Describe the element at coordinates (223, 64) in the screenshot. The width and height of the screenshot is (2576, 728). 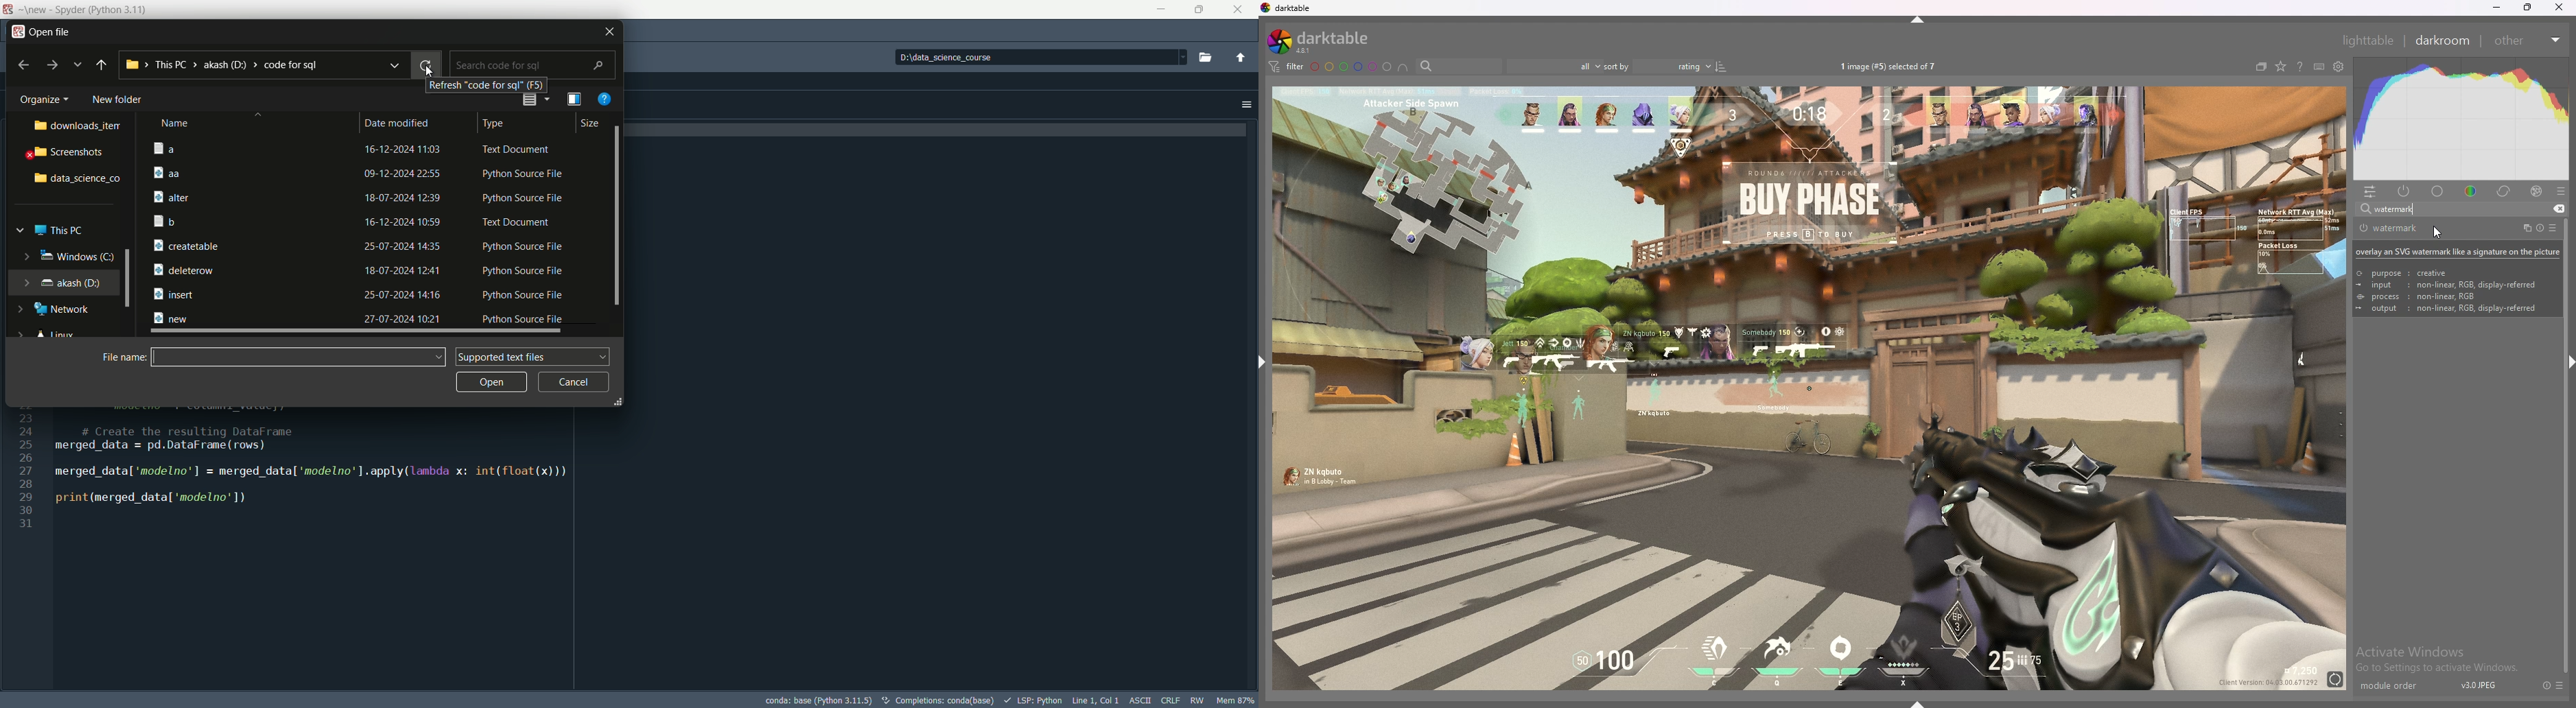
I see `current directory` at that location.